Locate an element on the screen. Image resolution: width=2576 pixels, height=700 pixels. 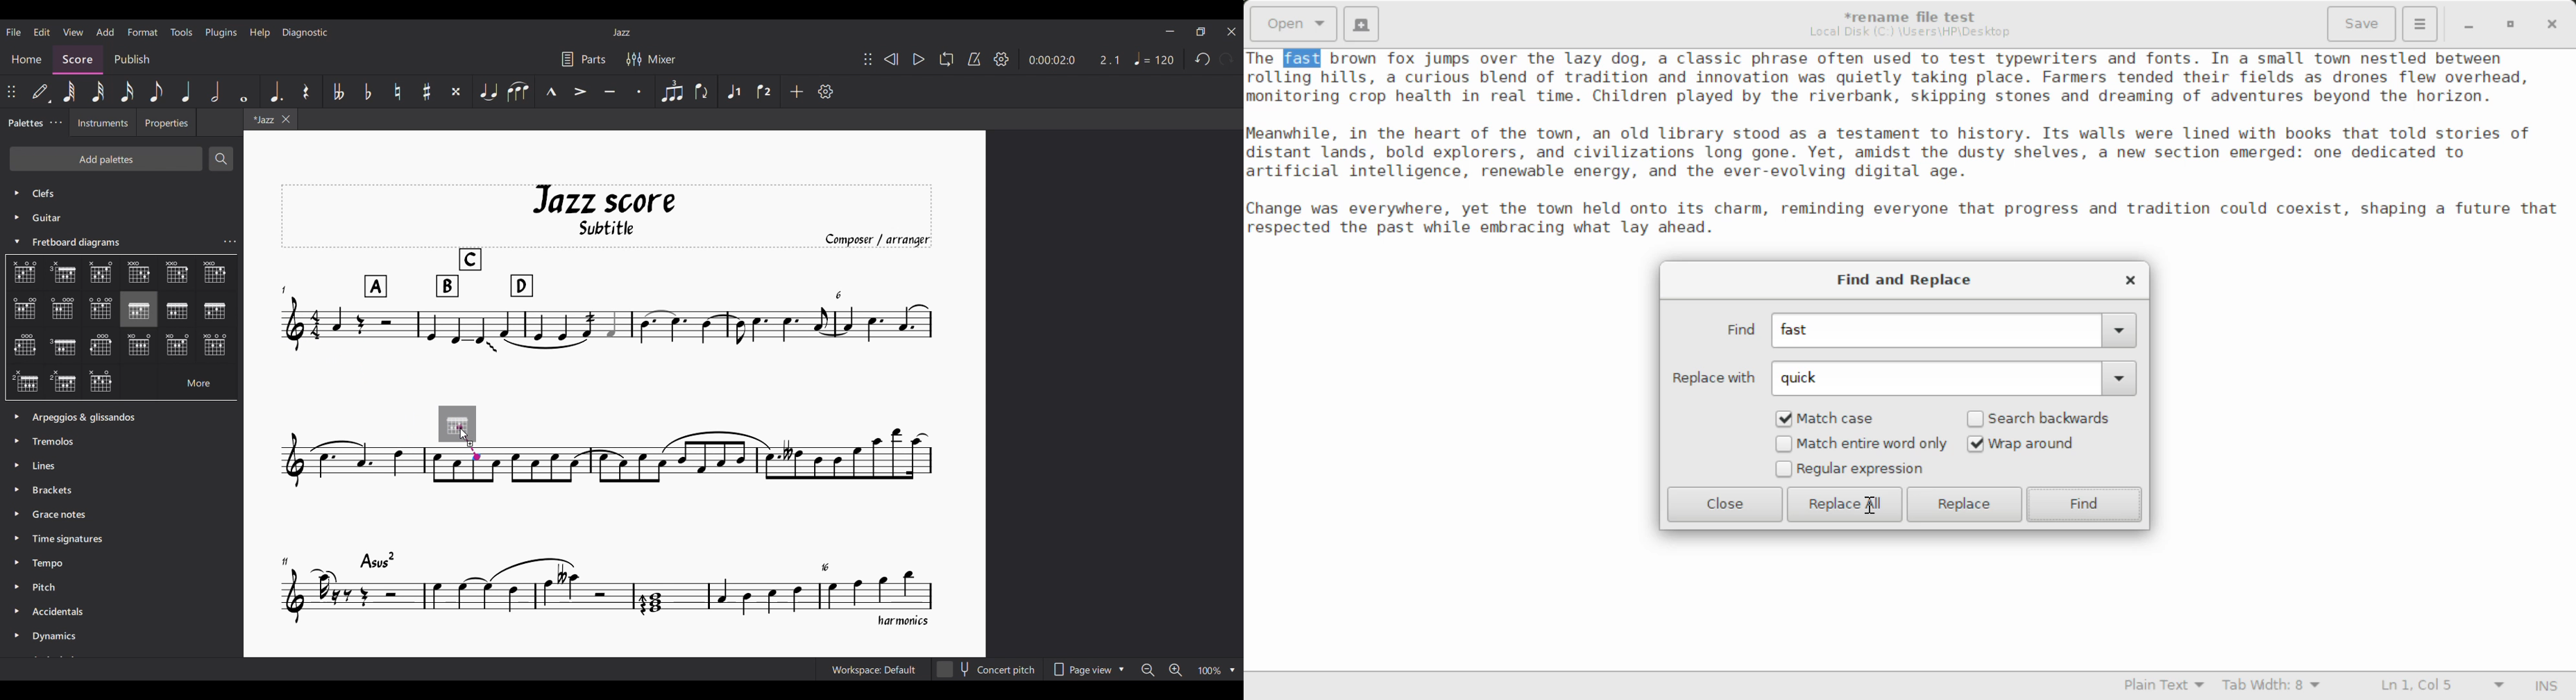
Palette settings is located at coordinates (56, 122).